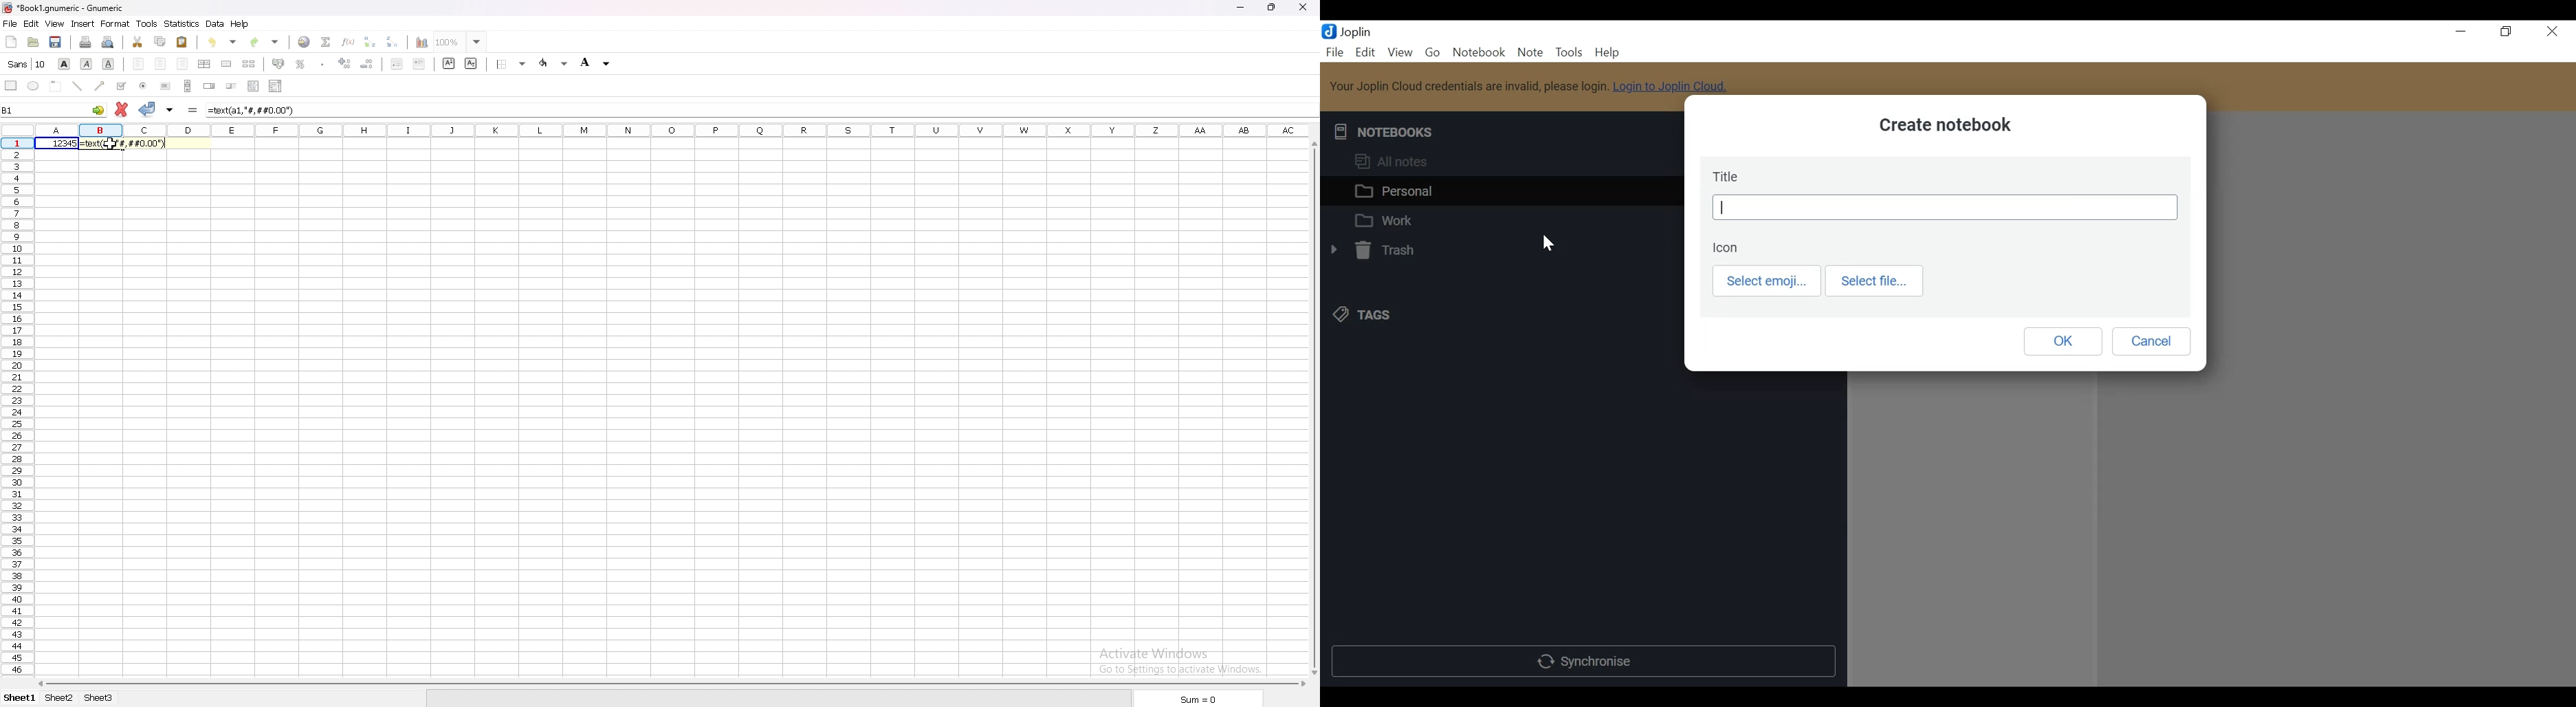 The height and width of the screenshot is (728, 2576). Describe the element at coordinates (419, 63) in the screenshot. I see `increase indent` at that location.